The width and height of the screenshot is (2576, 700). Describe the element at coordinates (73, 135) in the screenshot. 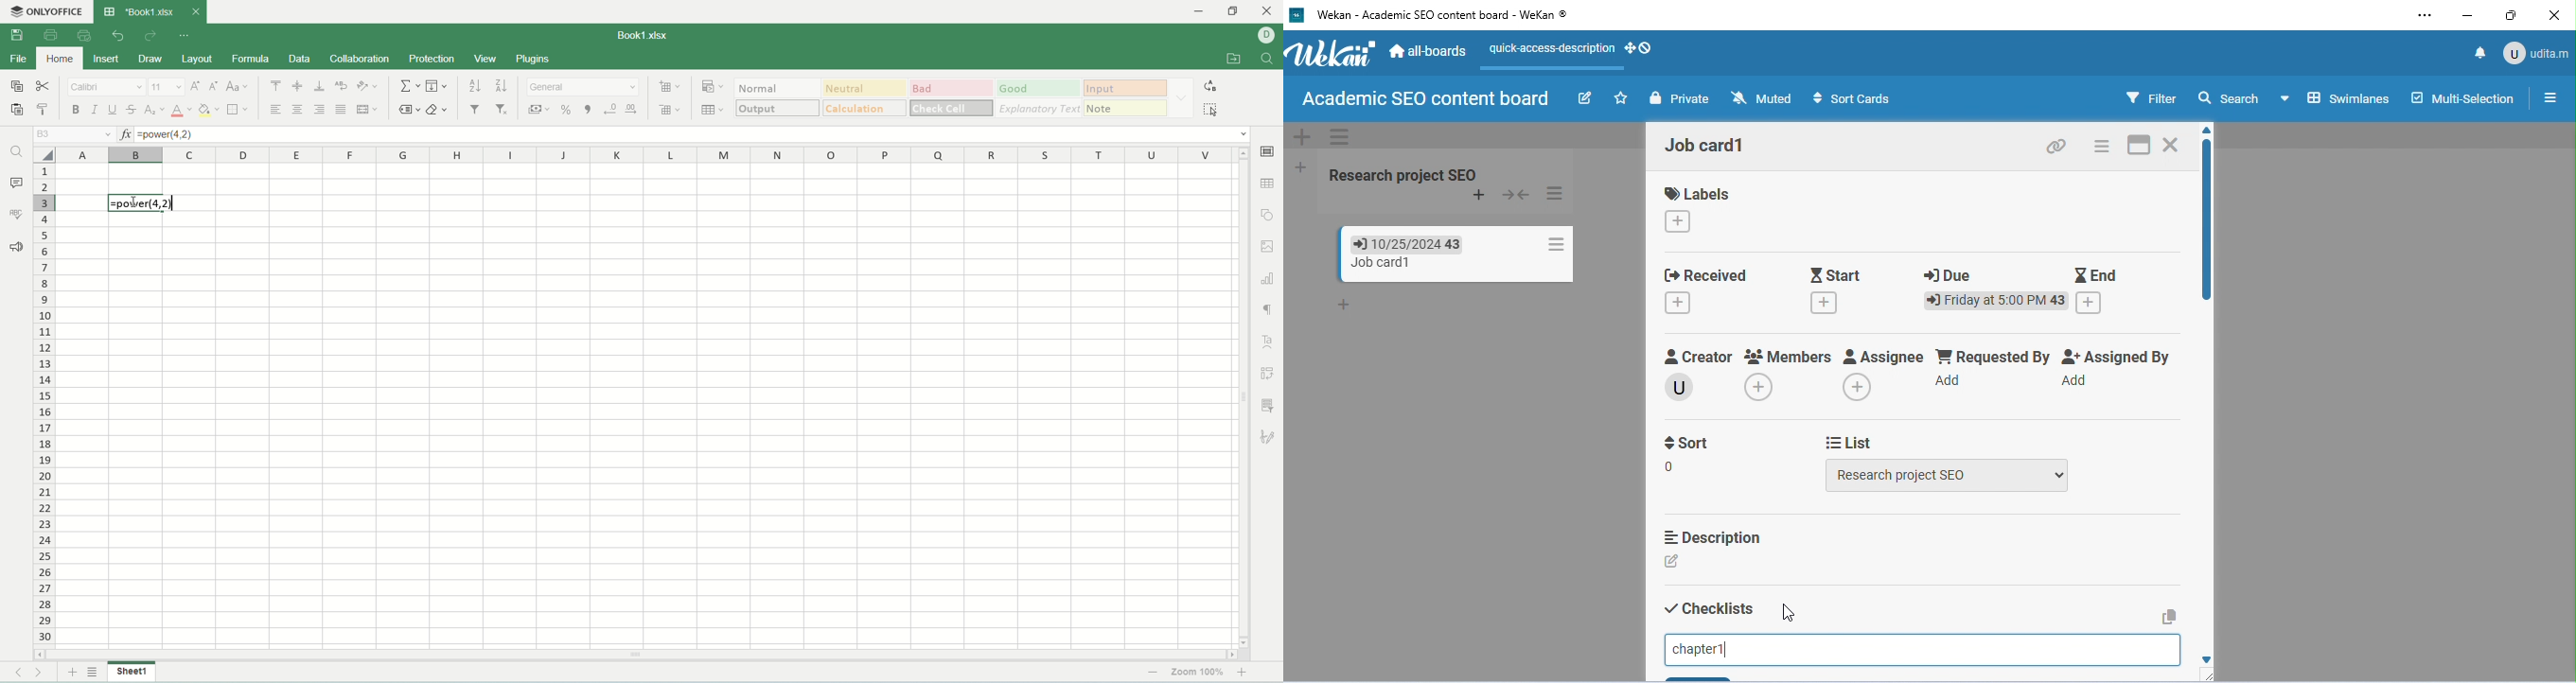

I see `cell position` at that location.